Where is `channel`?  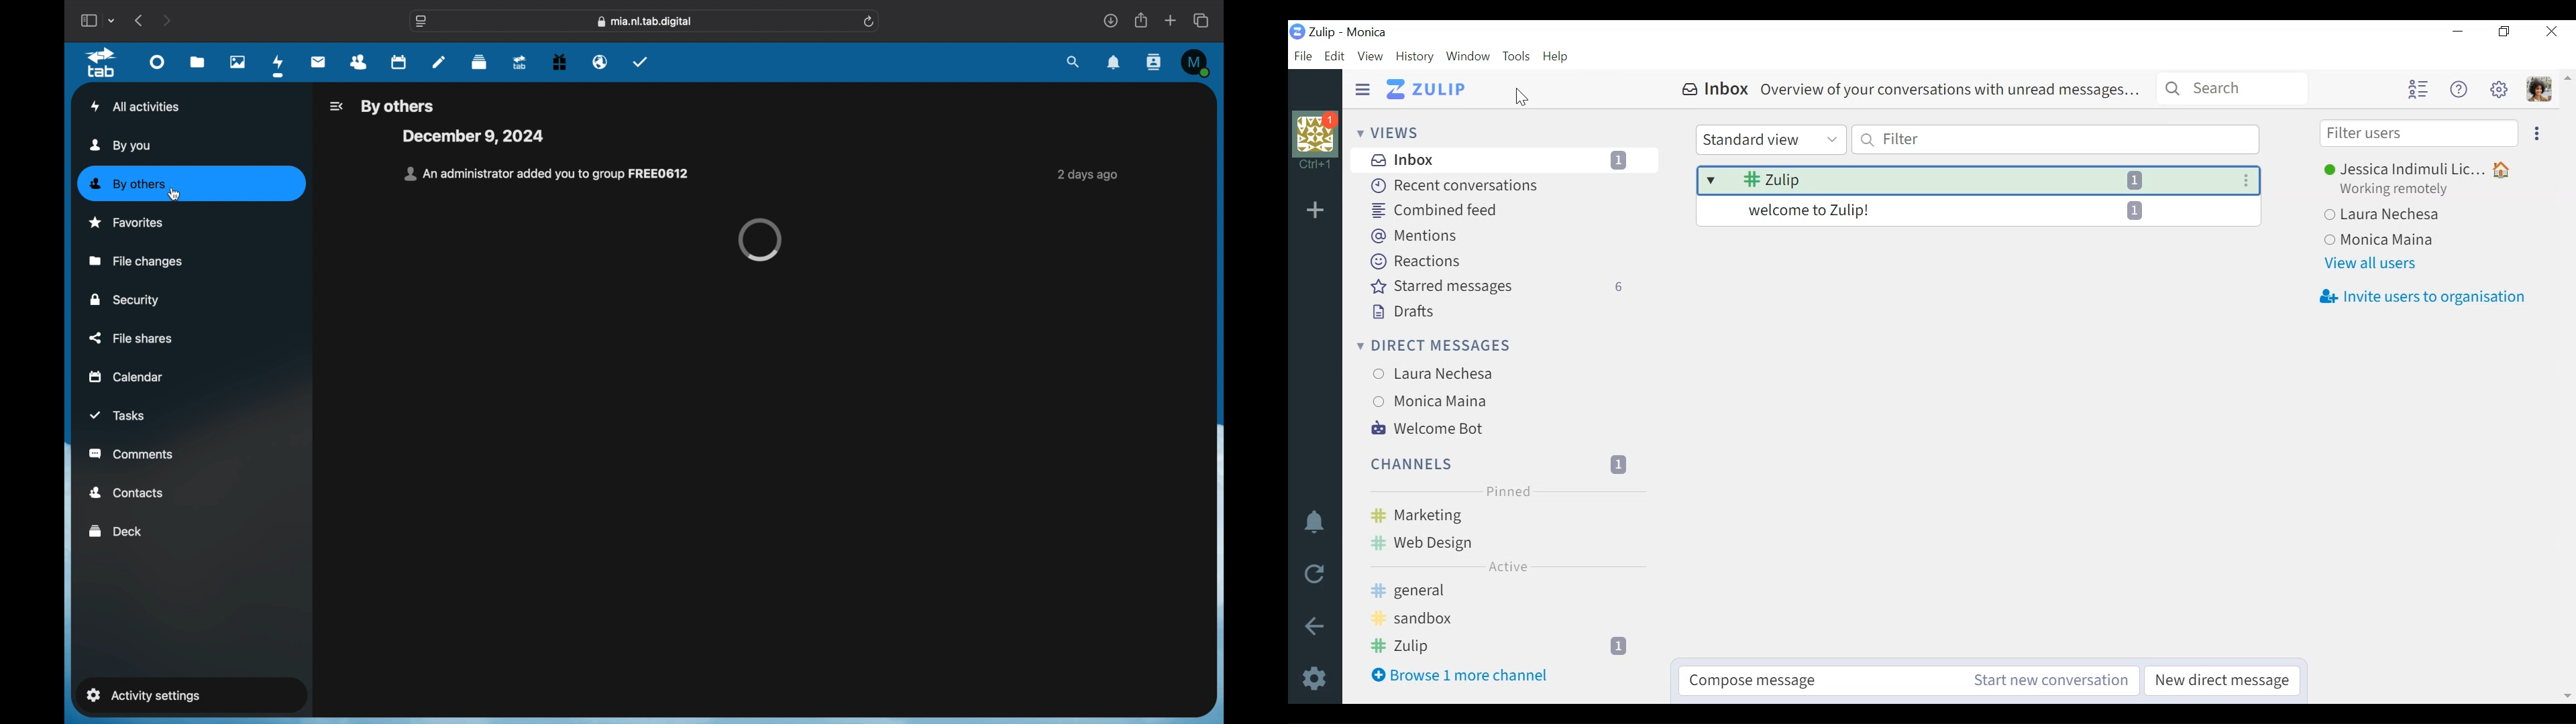 channel is located at coordinates (1507, 621).